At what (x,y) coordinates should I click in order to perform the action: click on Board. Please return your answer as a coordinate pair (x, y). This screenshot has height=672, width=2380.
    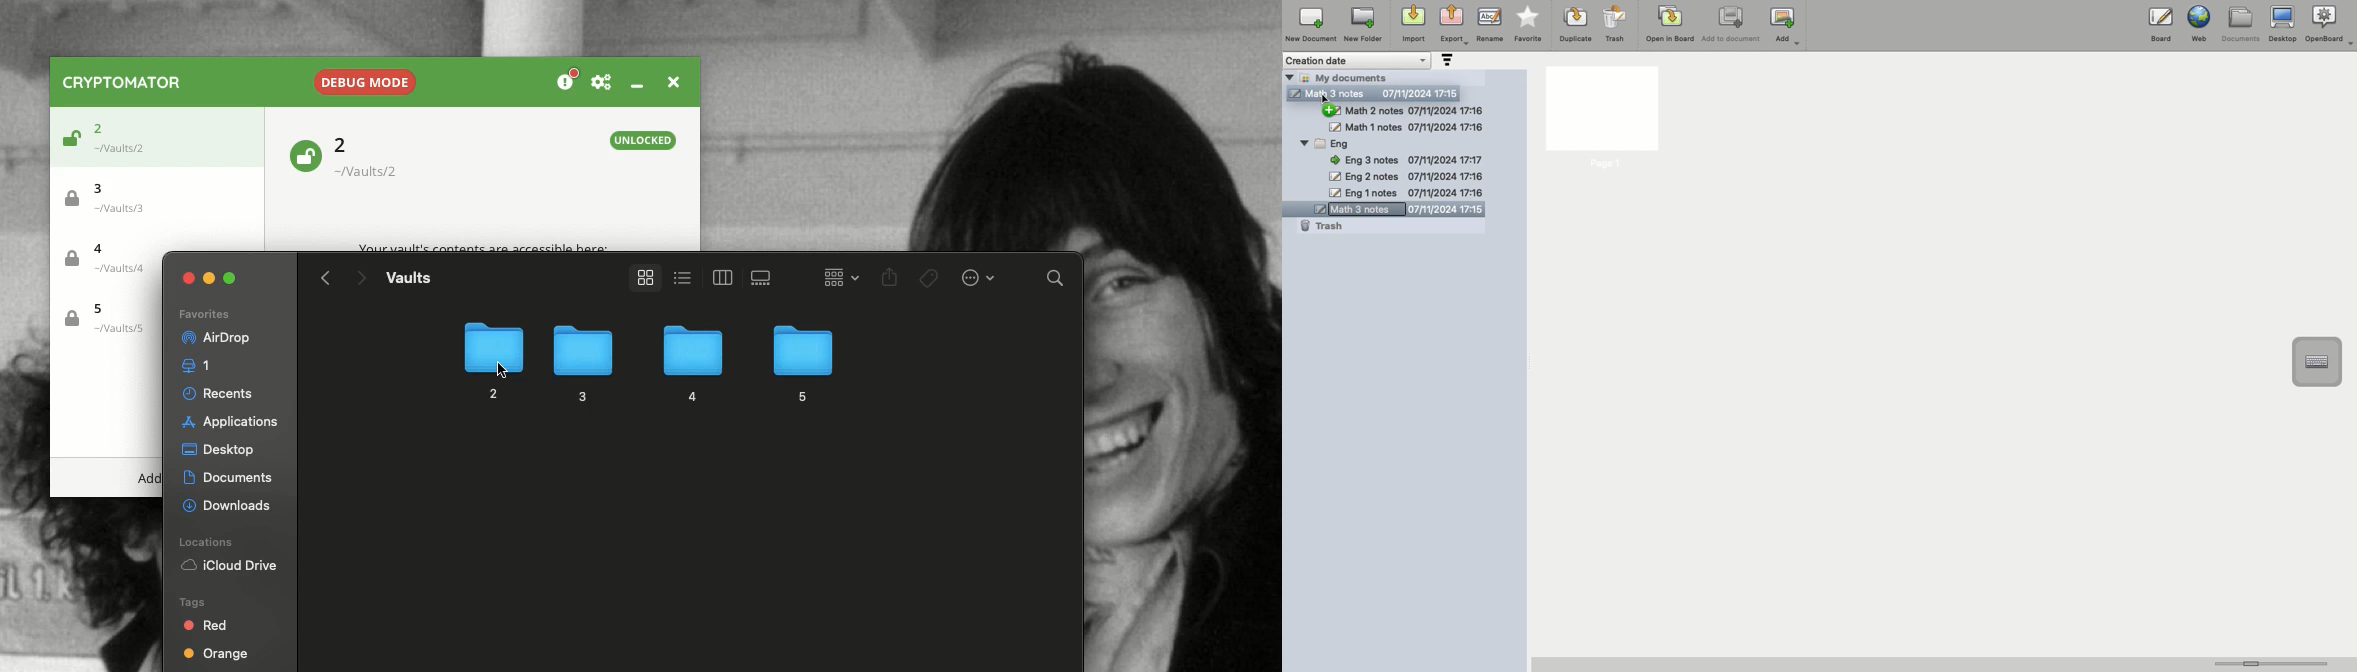
    Looking at the image, I should click on (2161, 28).